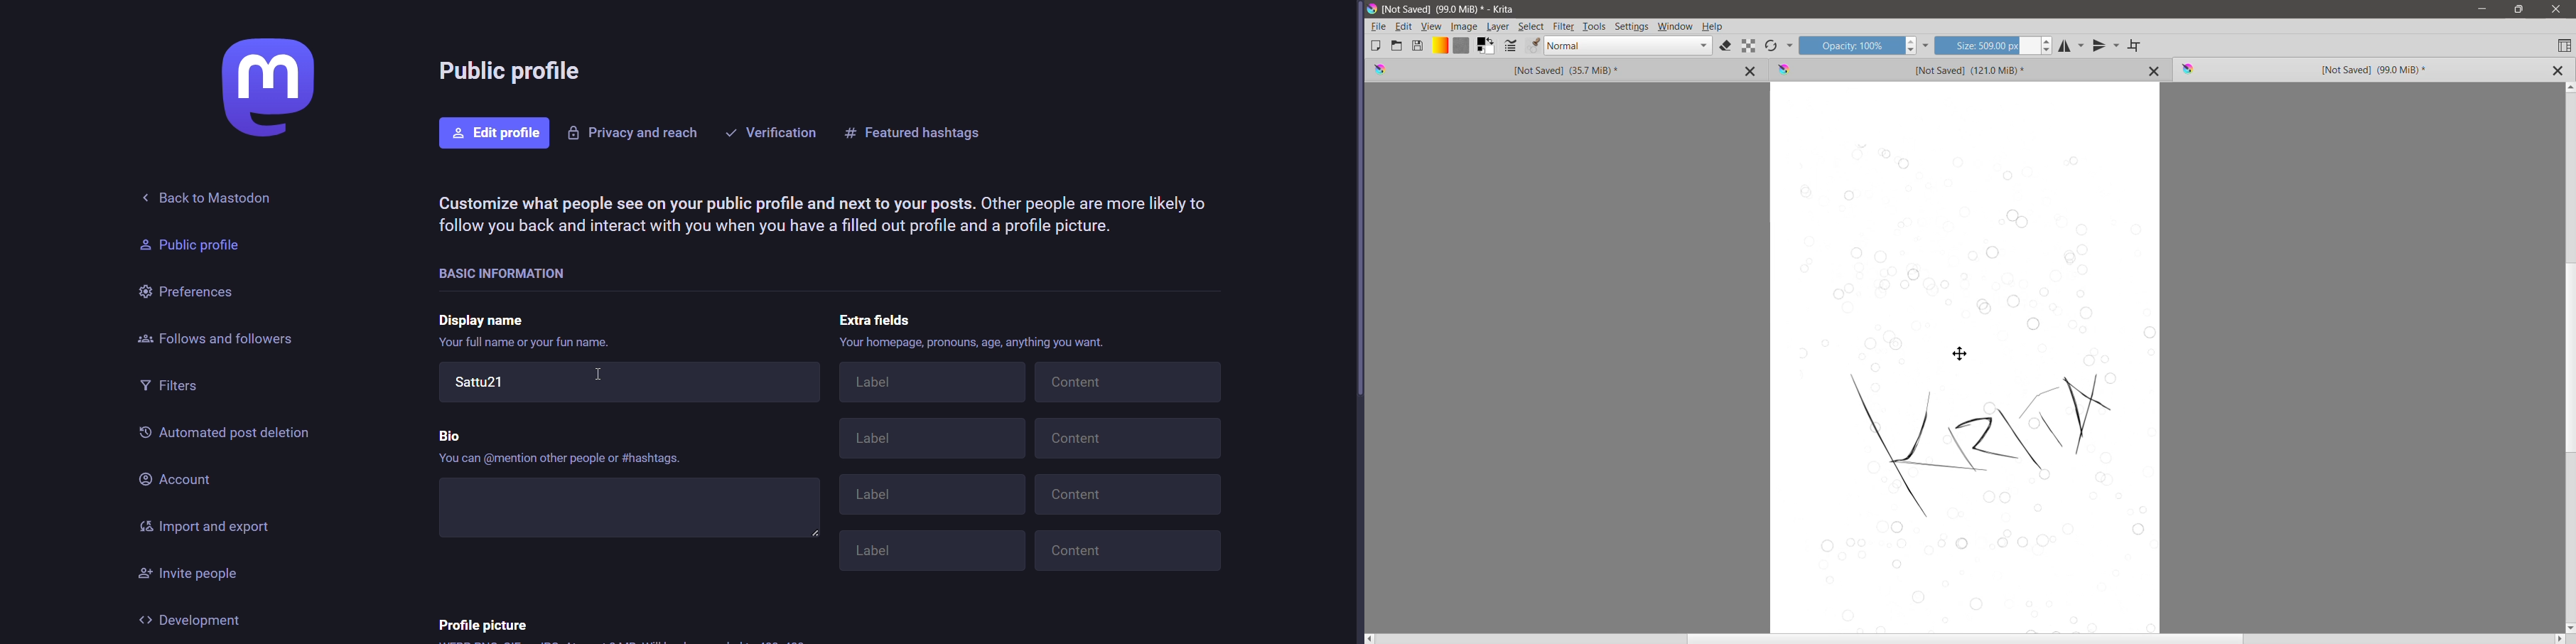 Image resolution: width=2576 pixels, height=644 pixels. What do you see at coordinates (223, 435) in the screenshot?
I see `automated past deletion` at bounding box center [223, 435].